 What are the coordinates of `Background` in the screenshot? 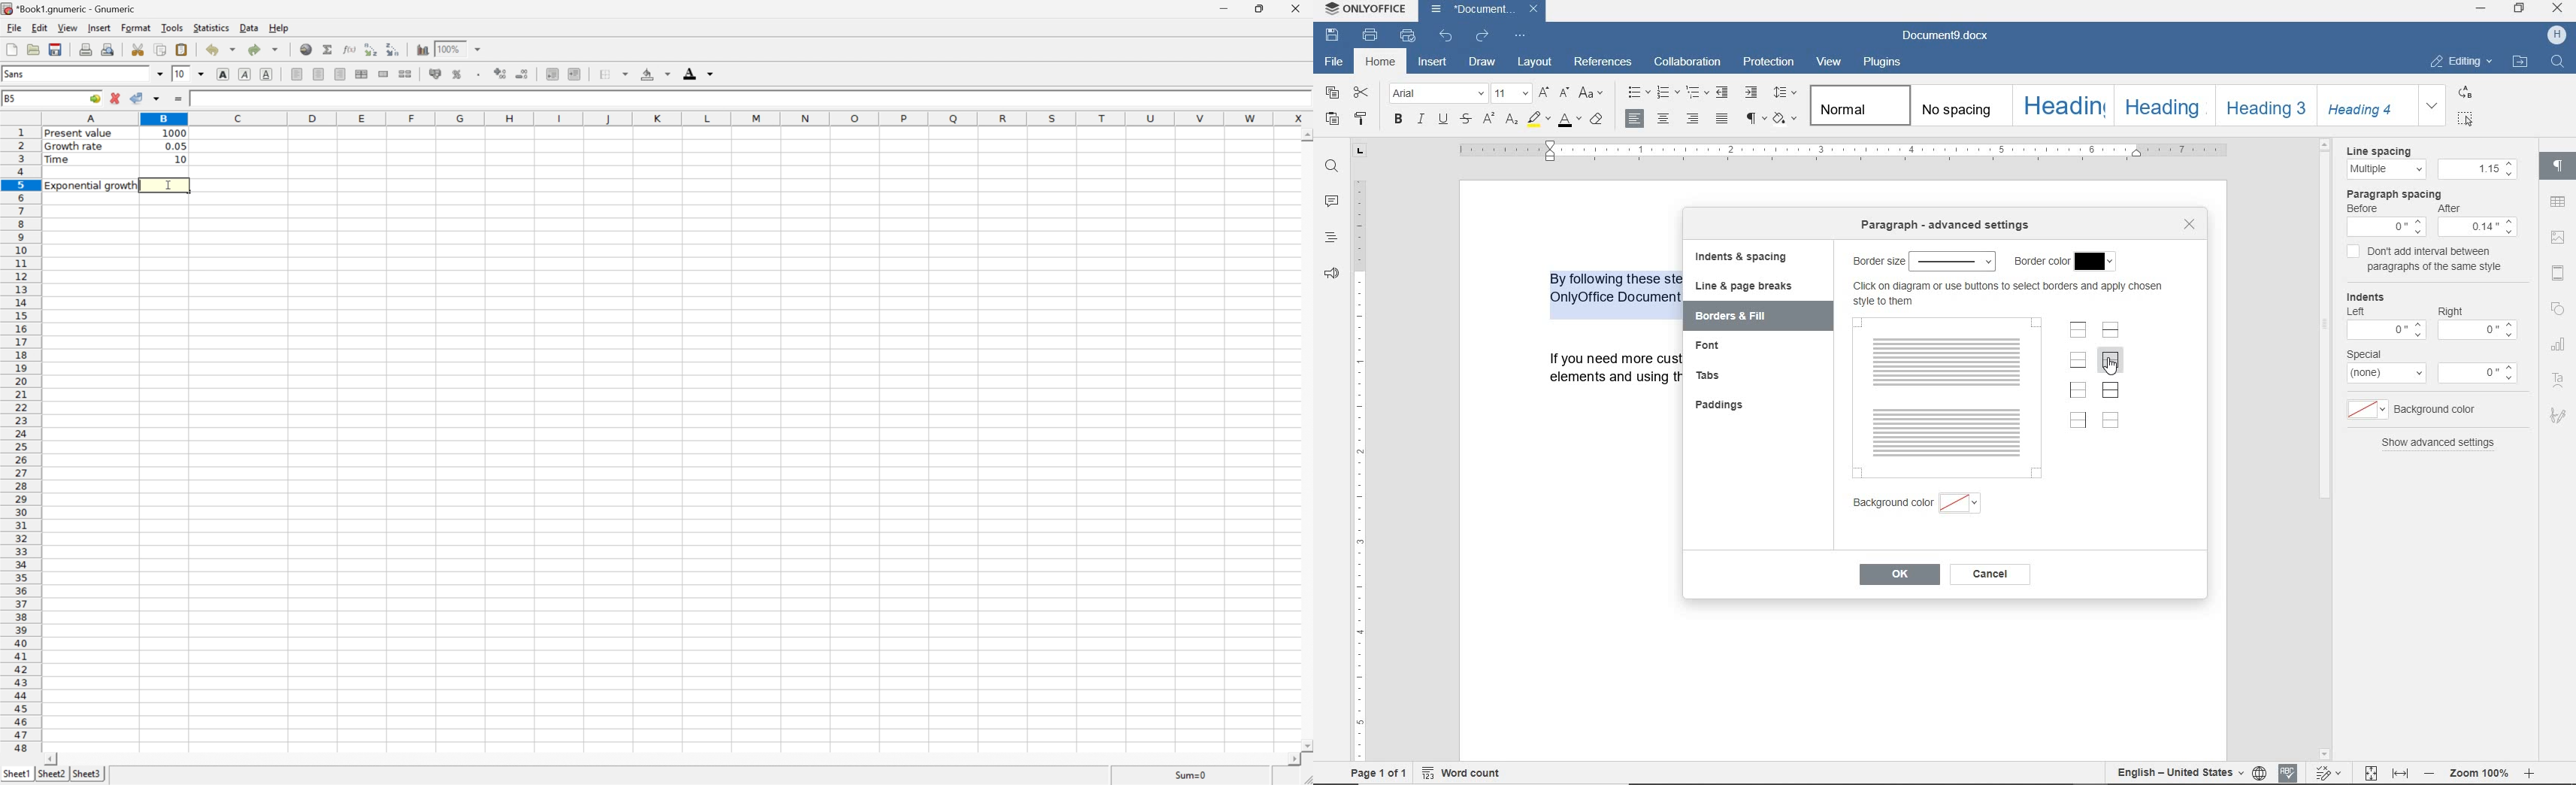 It's located at (654, 73).